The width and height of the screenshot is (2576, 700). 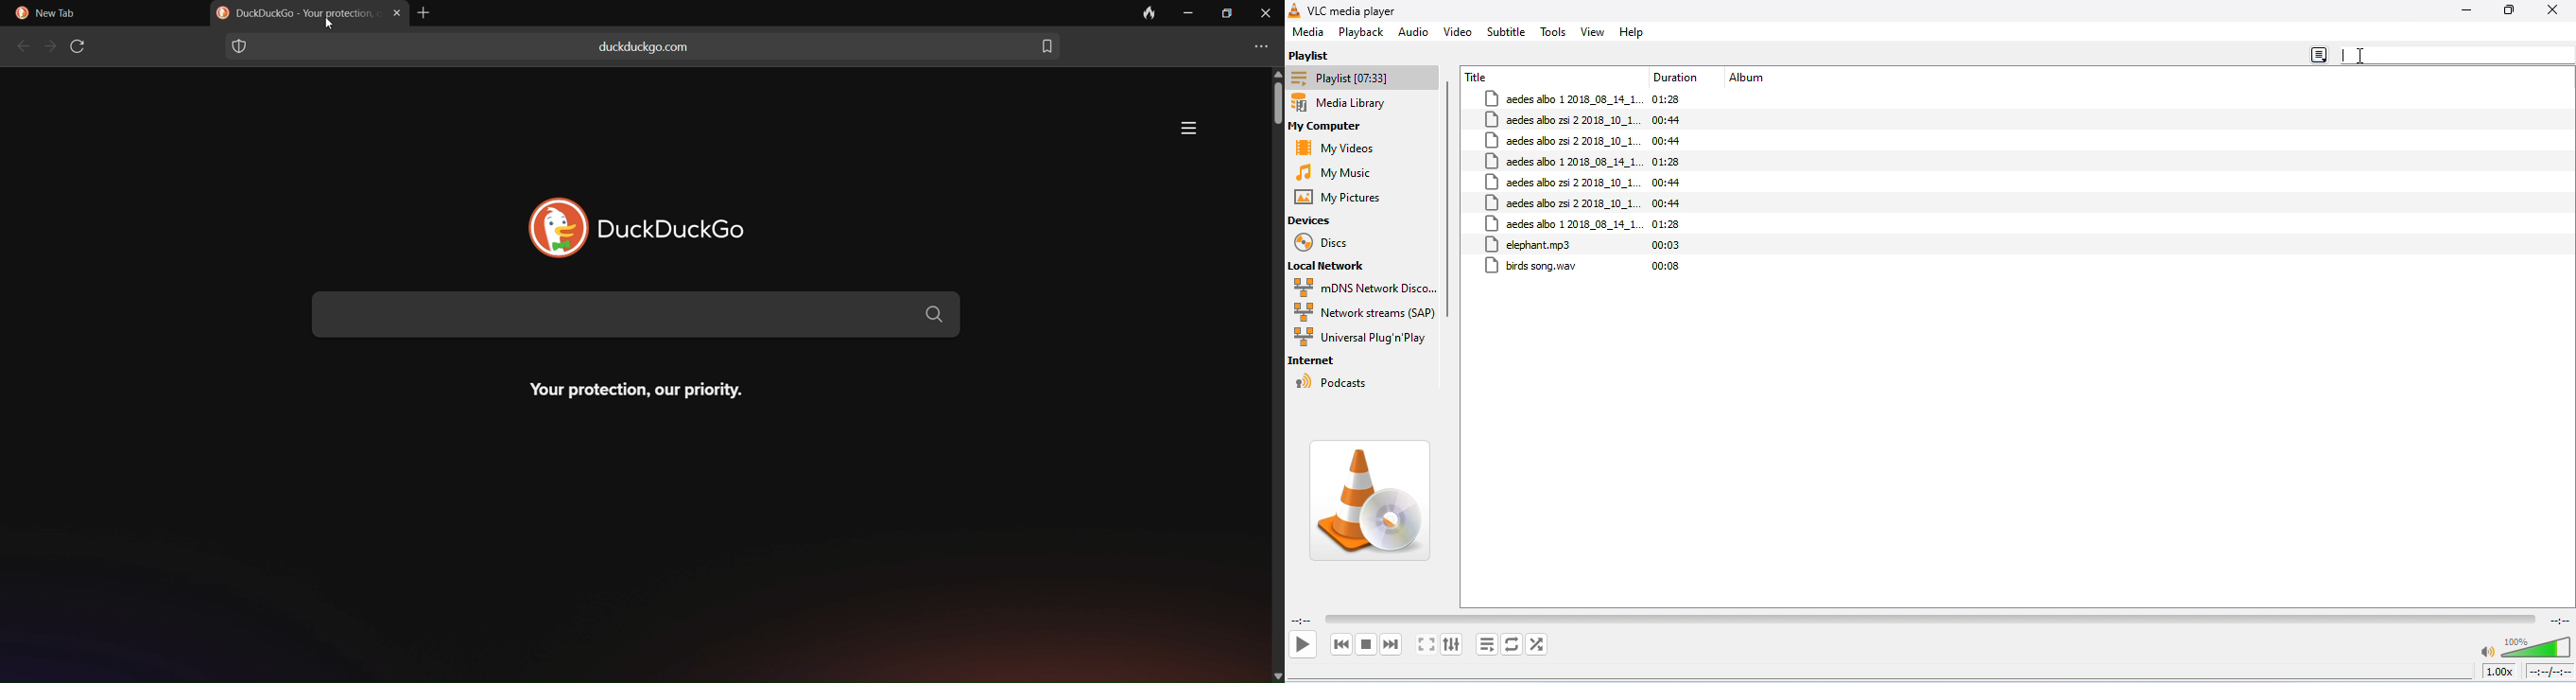 What do you see at coordinates (1190, 13) in the screenshot?
I see `minimize` at bounding box center [1190, 13].